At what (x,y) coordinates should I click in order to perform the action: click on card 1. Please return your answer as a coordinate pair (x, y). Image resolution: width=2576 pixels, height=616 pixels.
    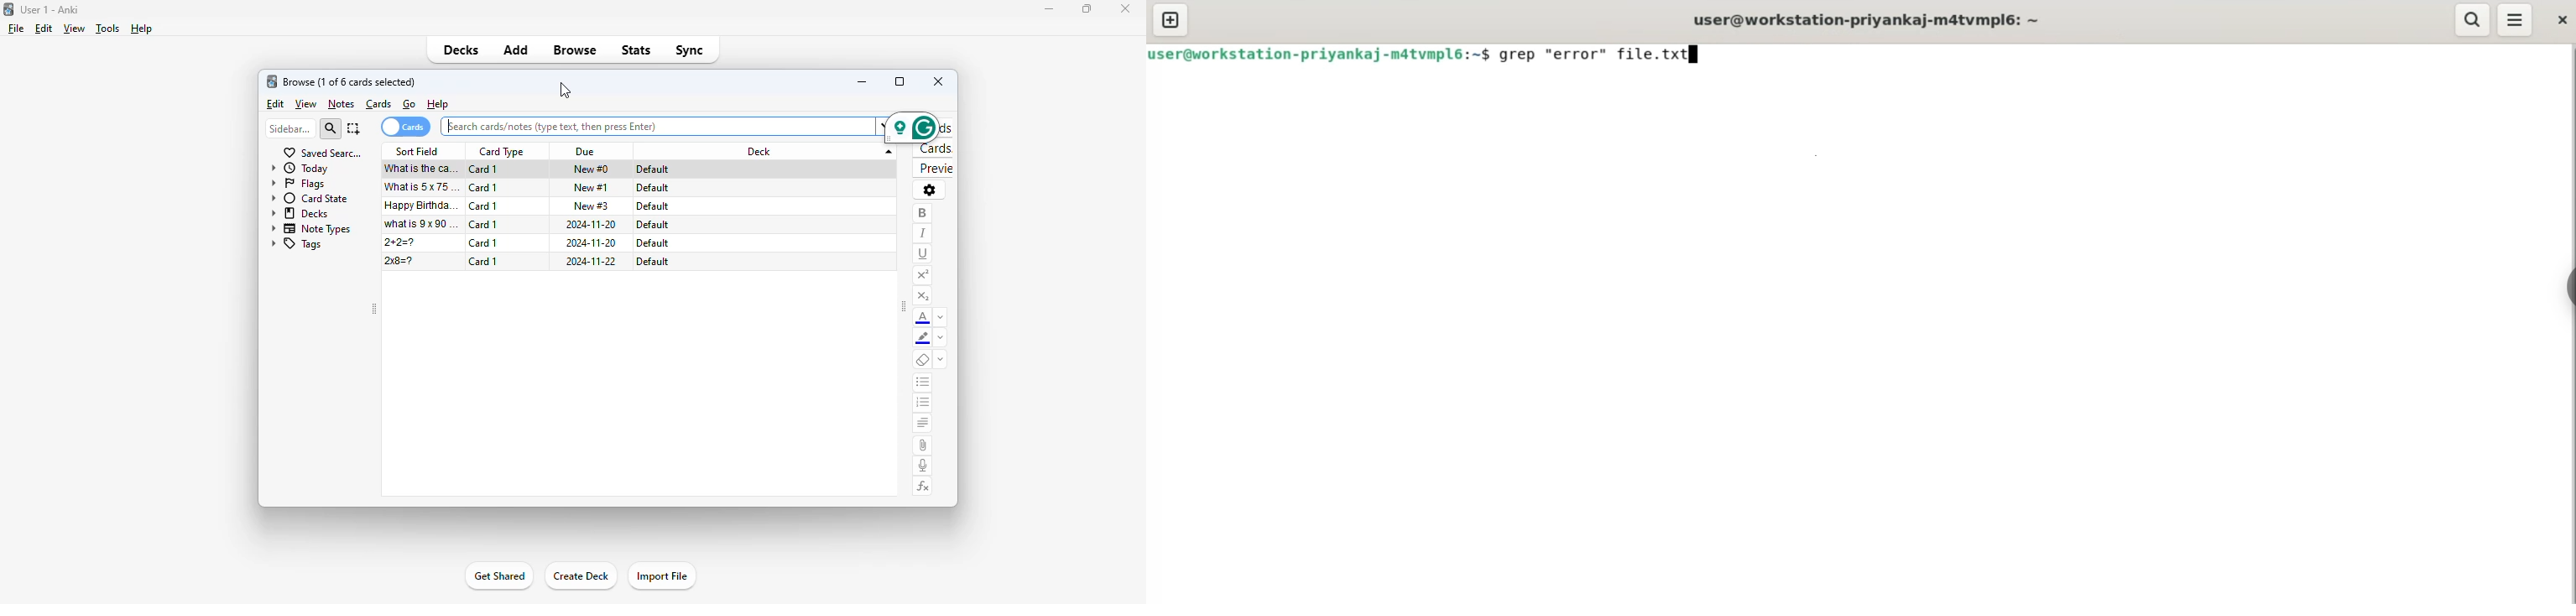
    Looking at the image, I should click on (484, 242).